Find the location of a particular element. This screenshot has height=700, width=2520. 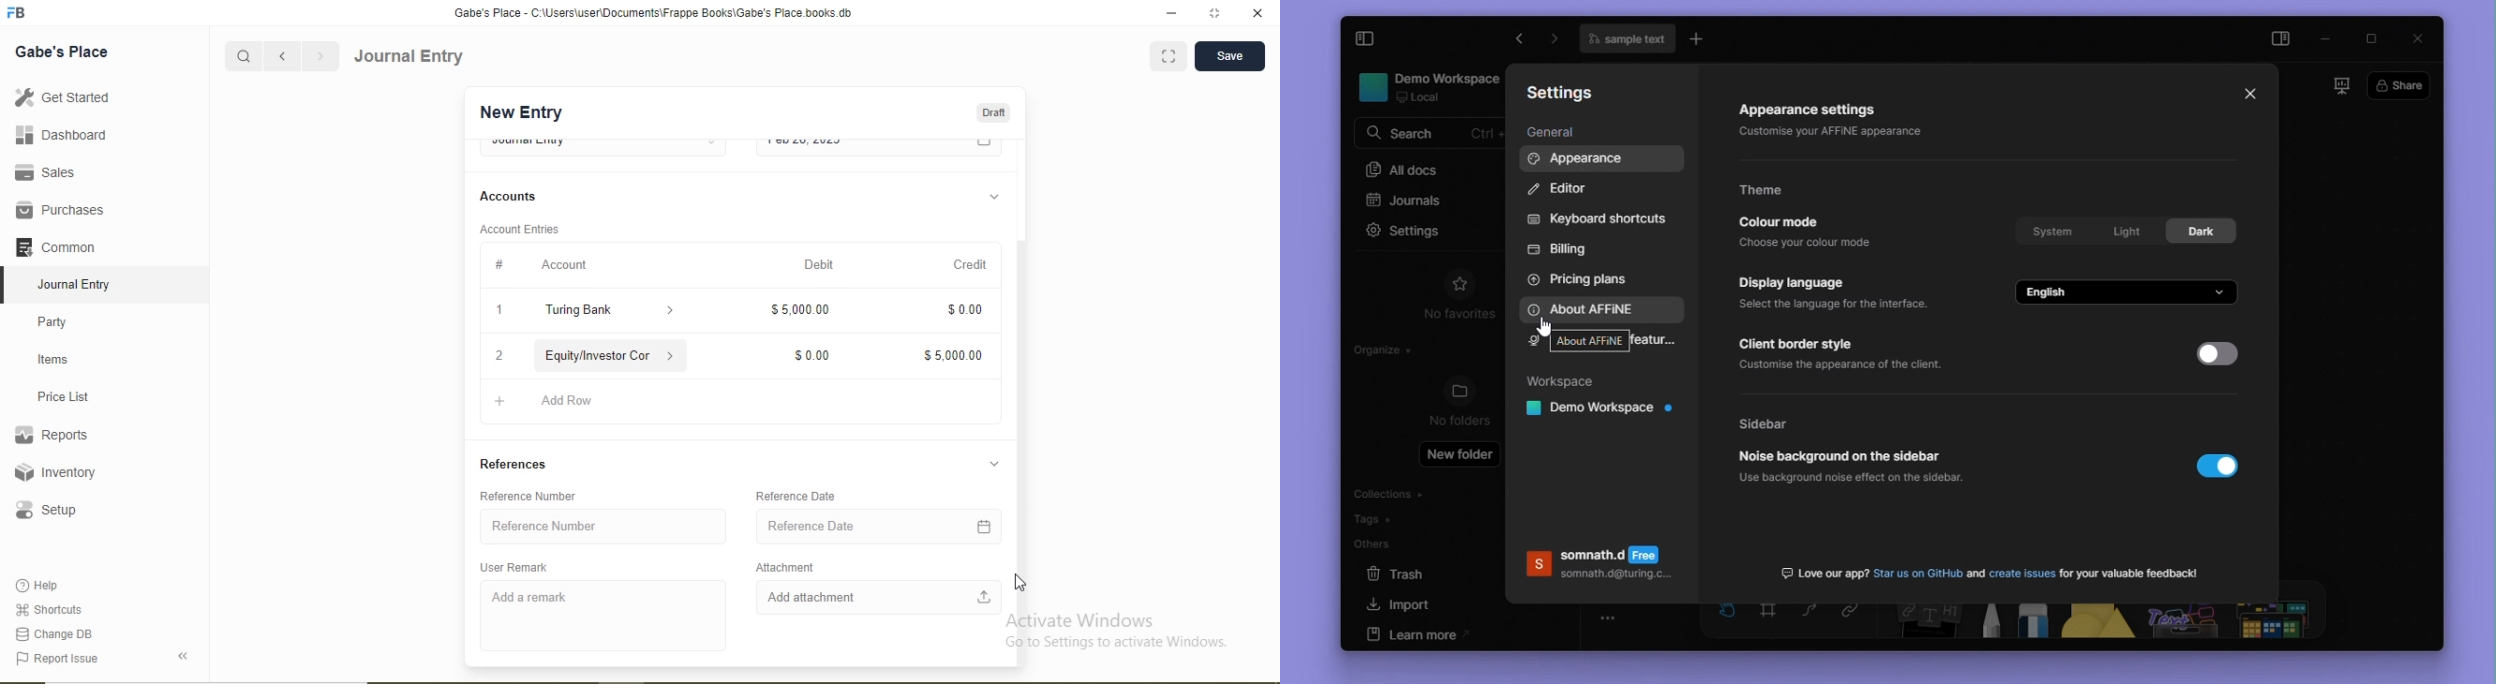

Dropdown is located at coordinates (671, 312).